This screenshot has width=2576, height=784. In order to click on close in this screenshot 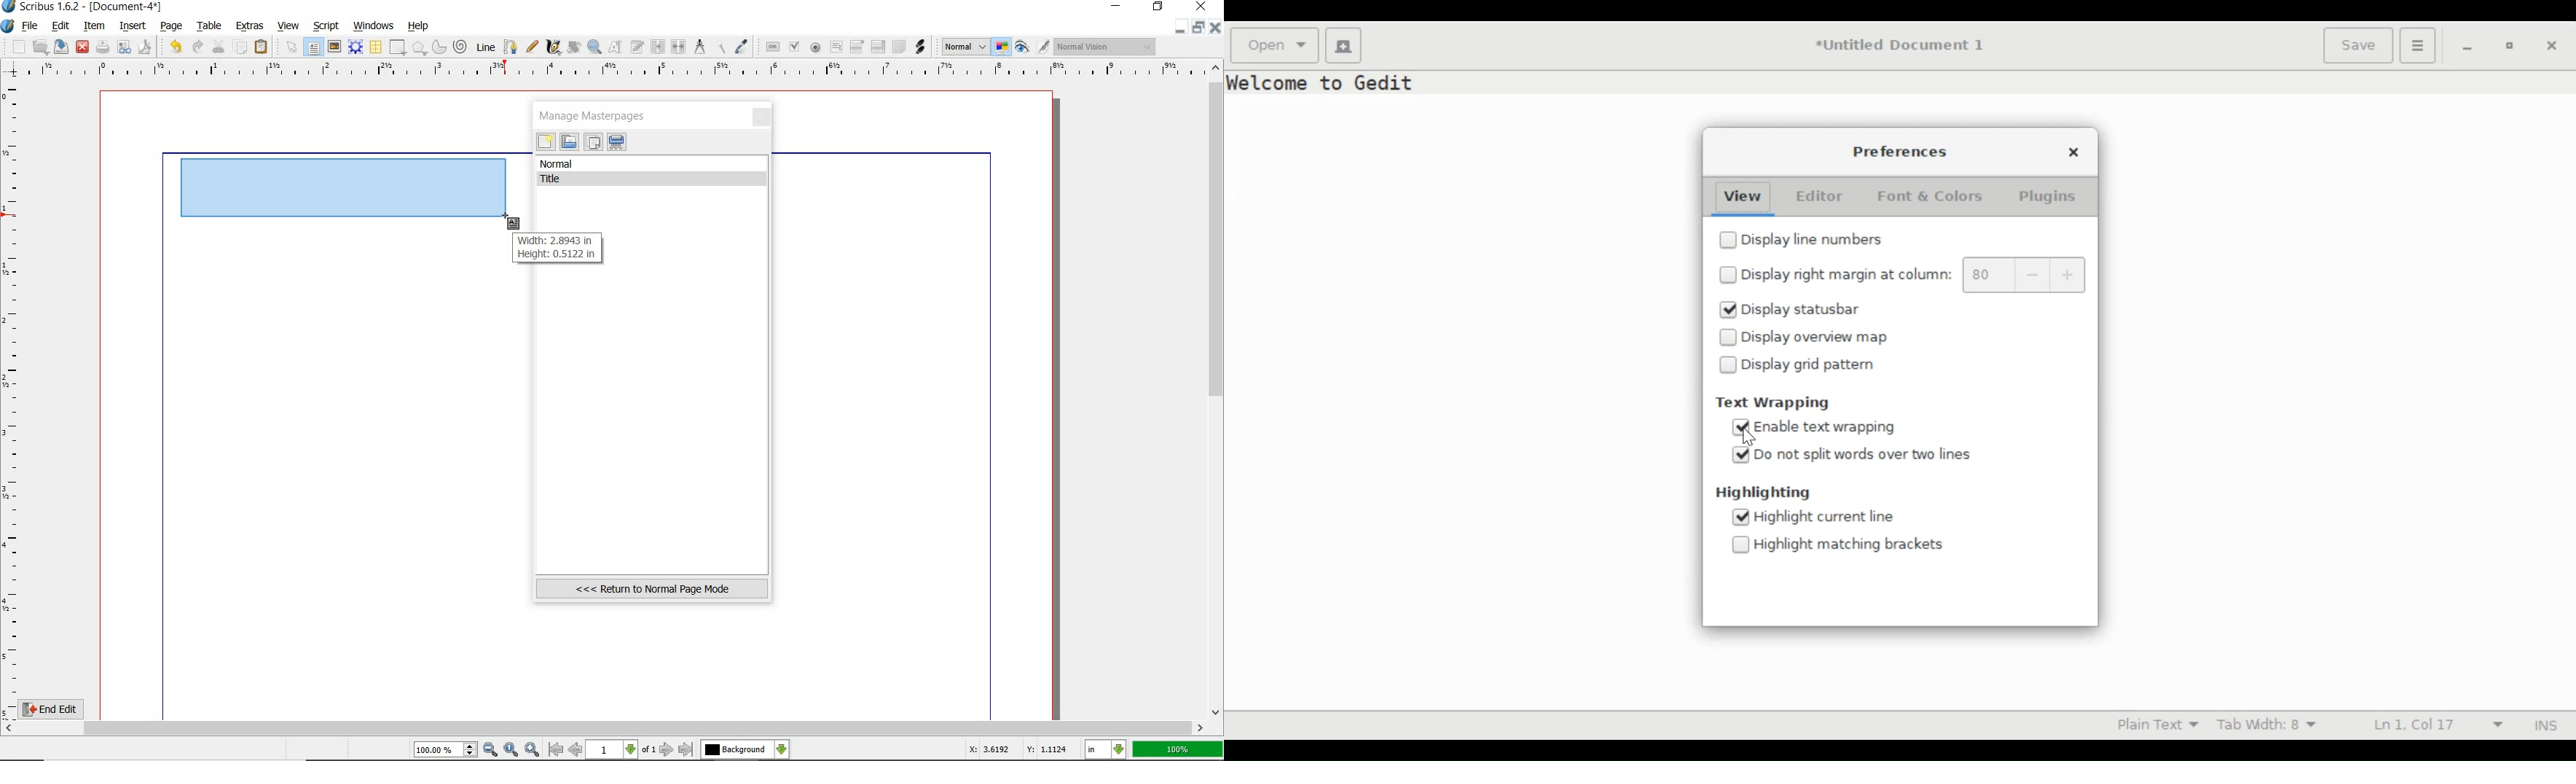, I will do `click(1217, 27)`.